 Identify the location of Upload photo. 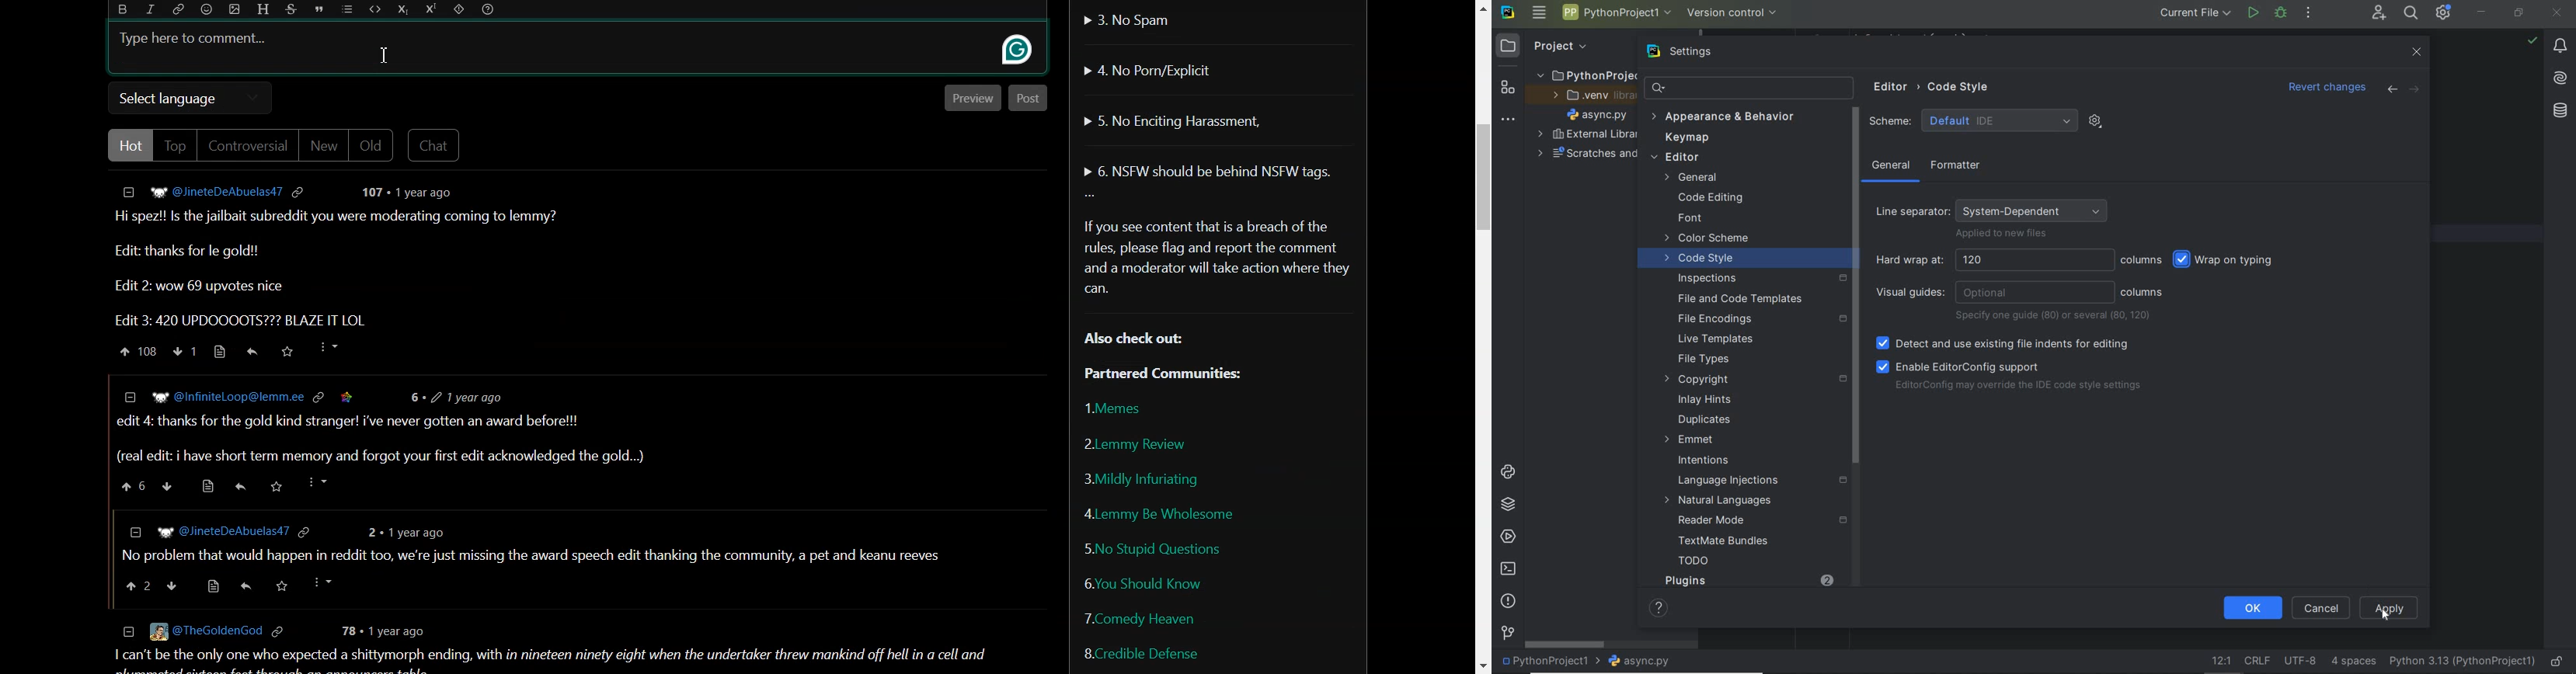
(235, 9).